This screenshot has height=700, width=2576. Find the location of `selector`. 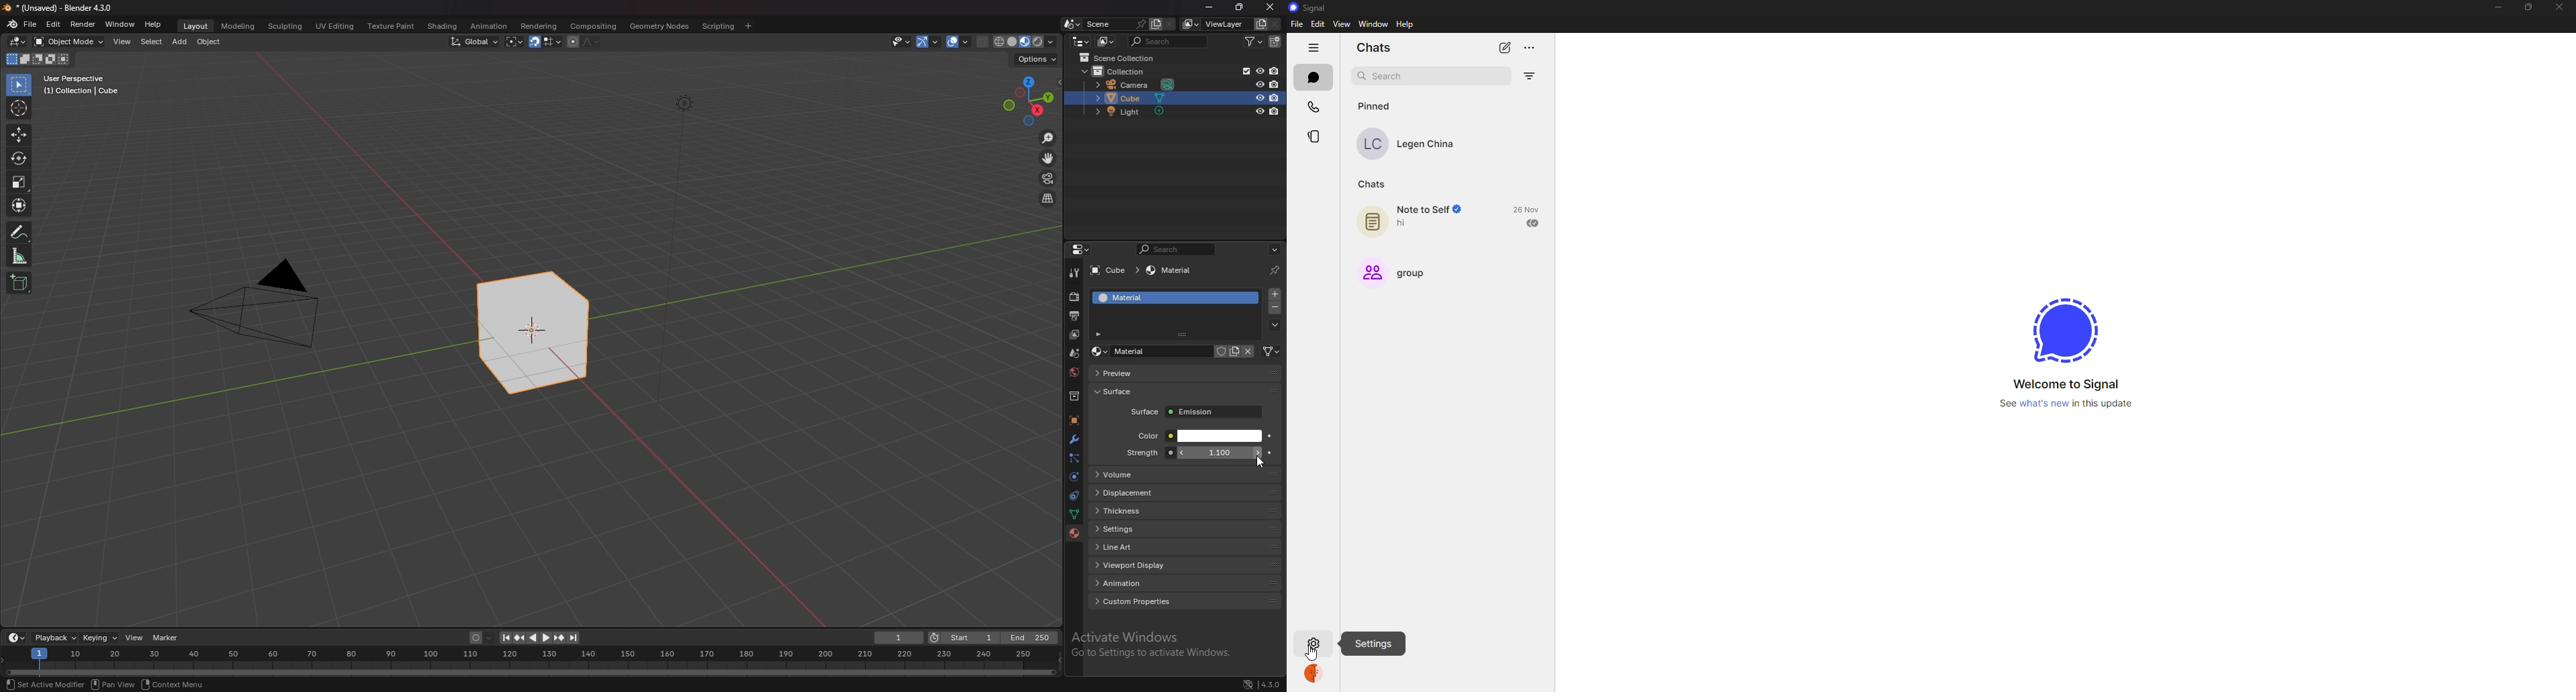

selector is located at coordinates (18, 85).